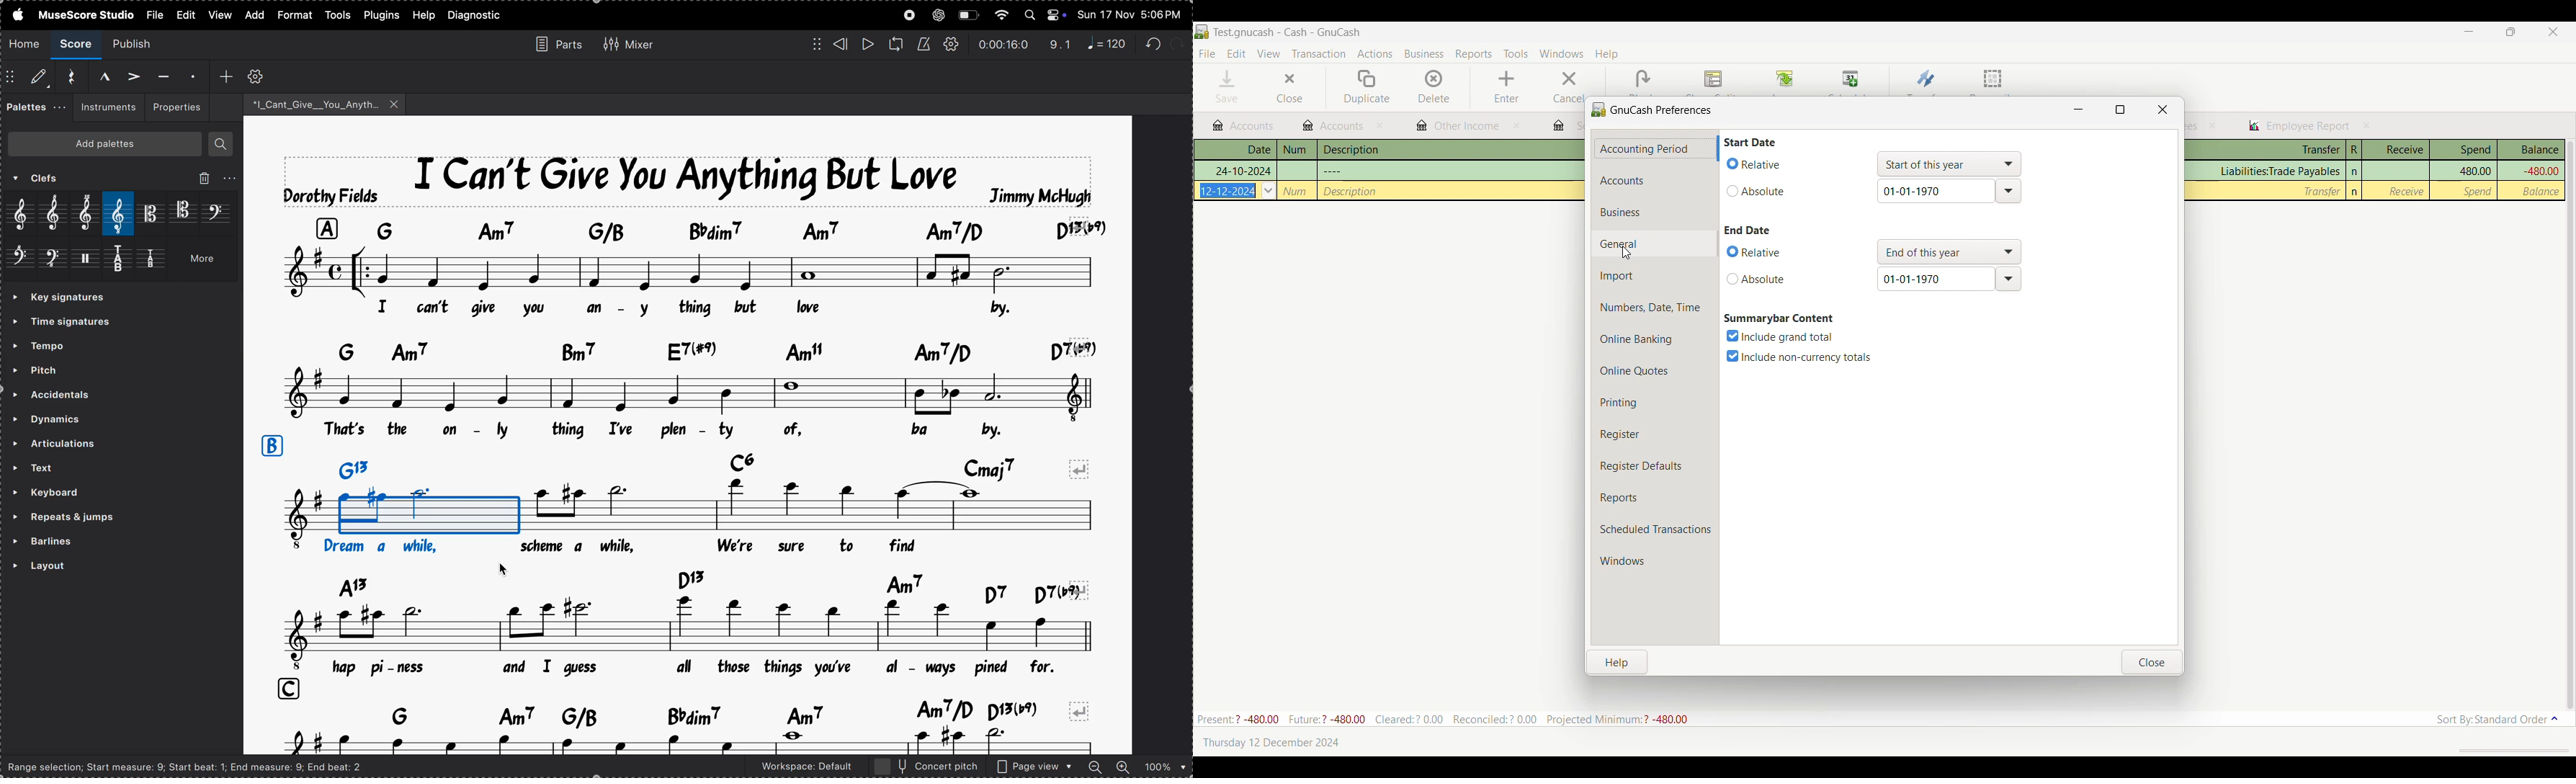 The image size is (2576, 784). Describe the element at coordinates (424, 512) in the screenshot. I see `added clef` at that location.